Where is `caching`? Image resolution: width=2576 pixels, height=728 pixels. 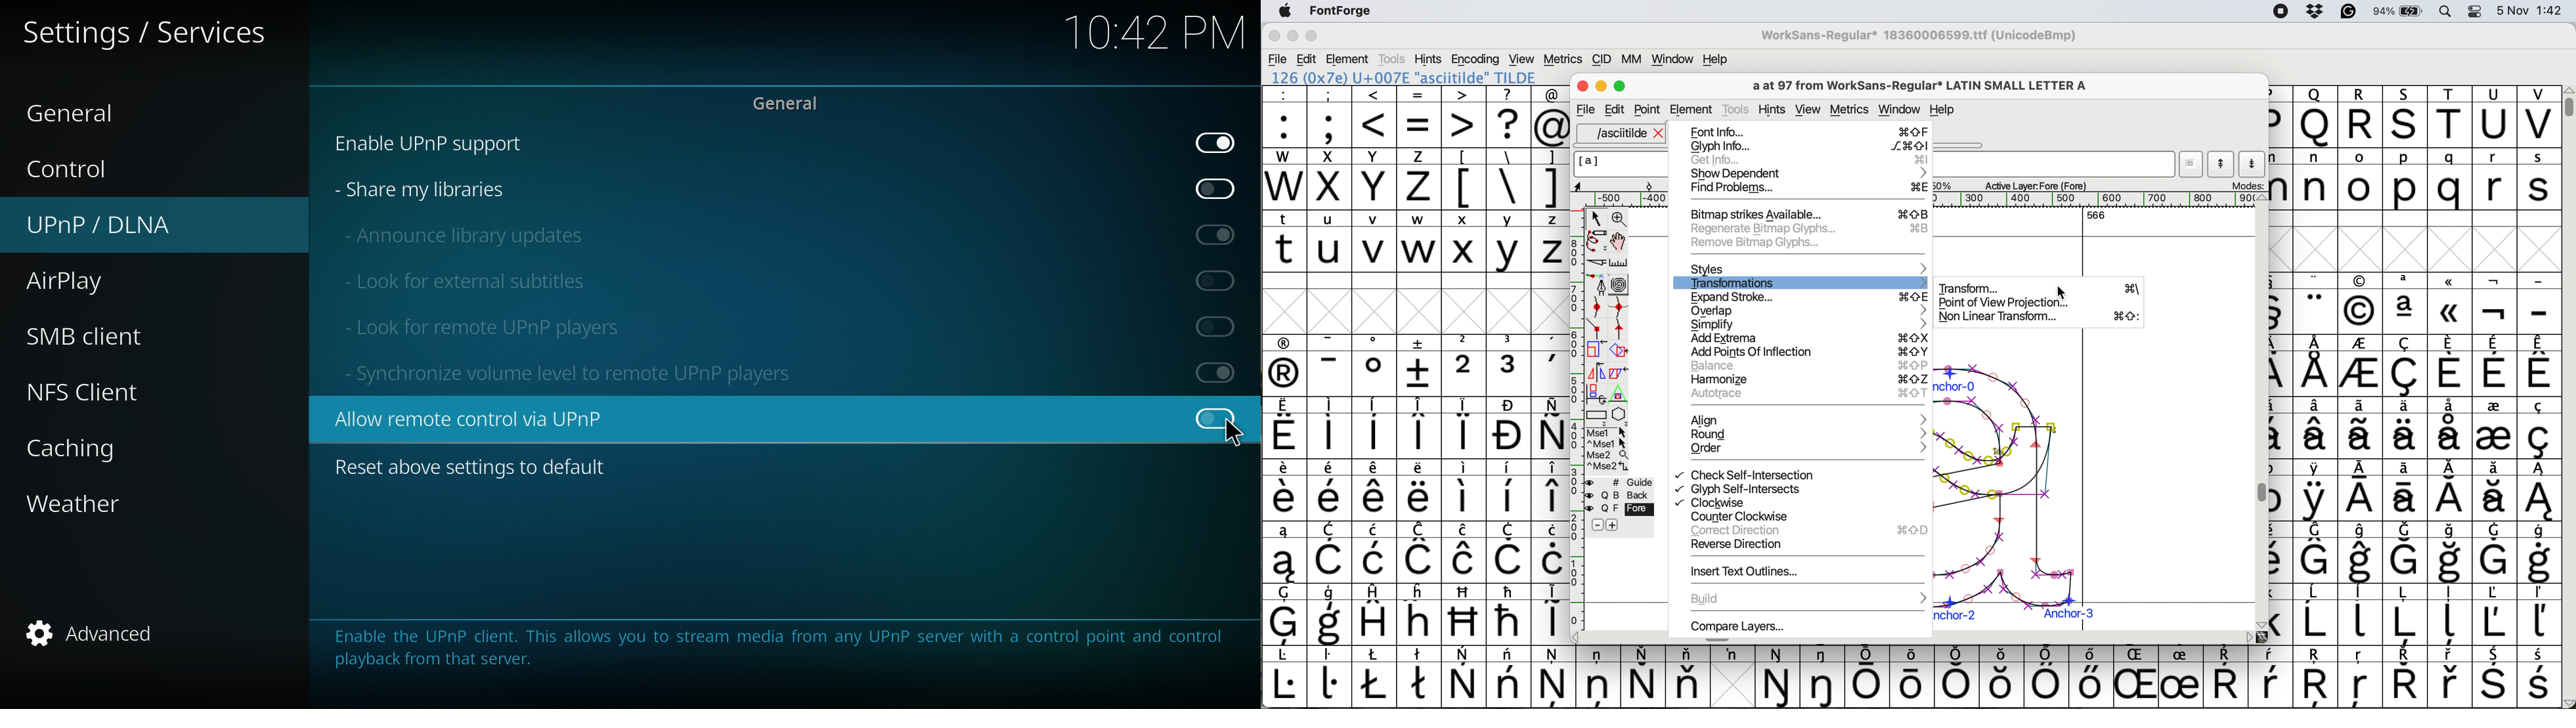
caching is located at coordinates (82, 450).